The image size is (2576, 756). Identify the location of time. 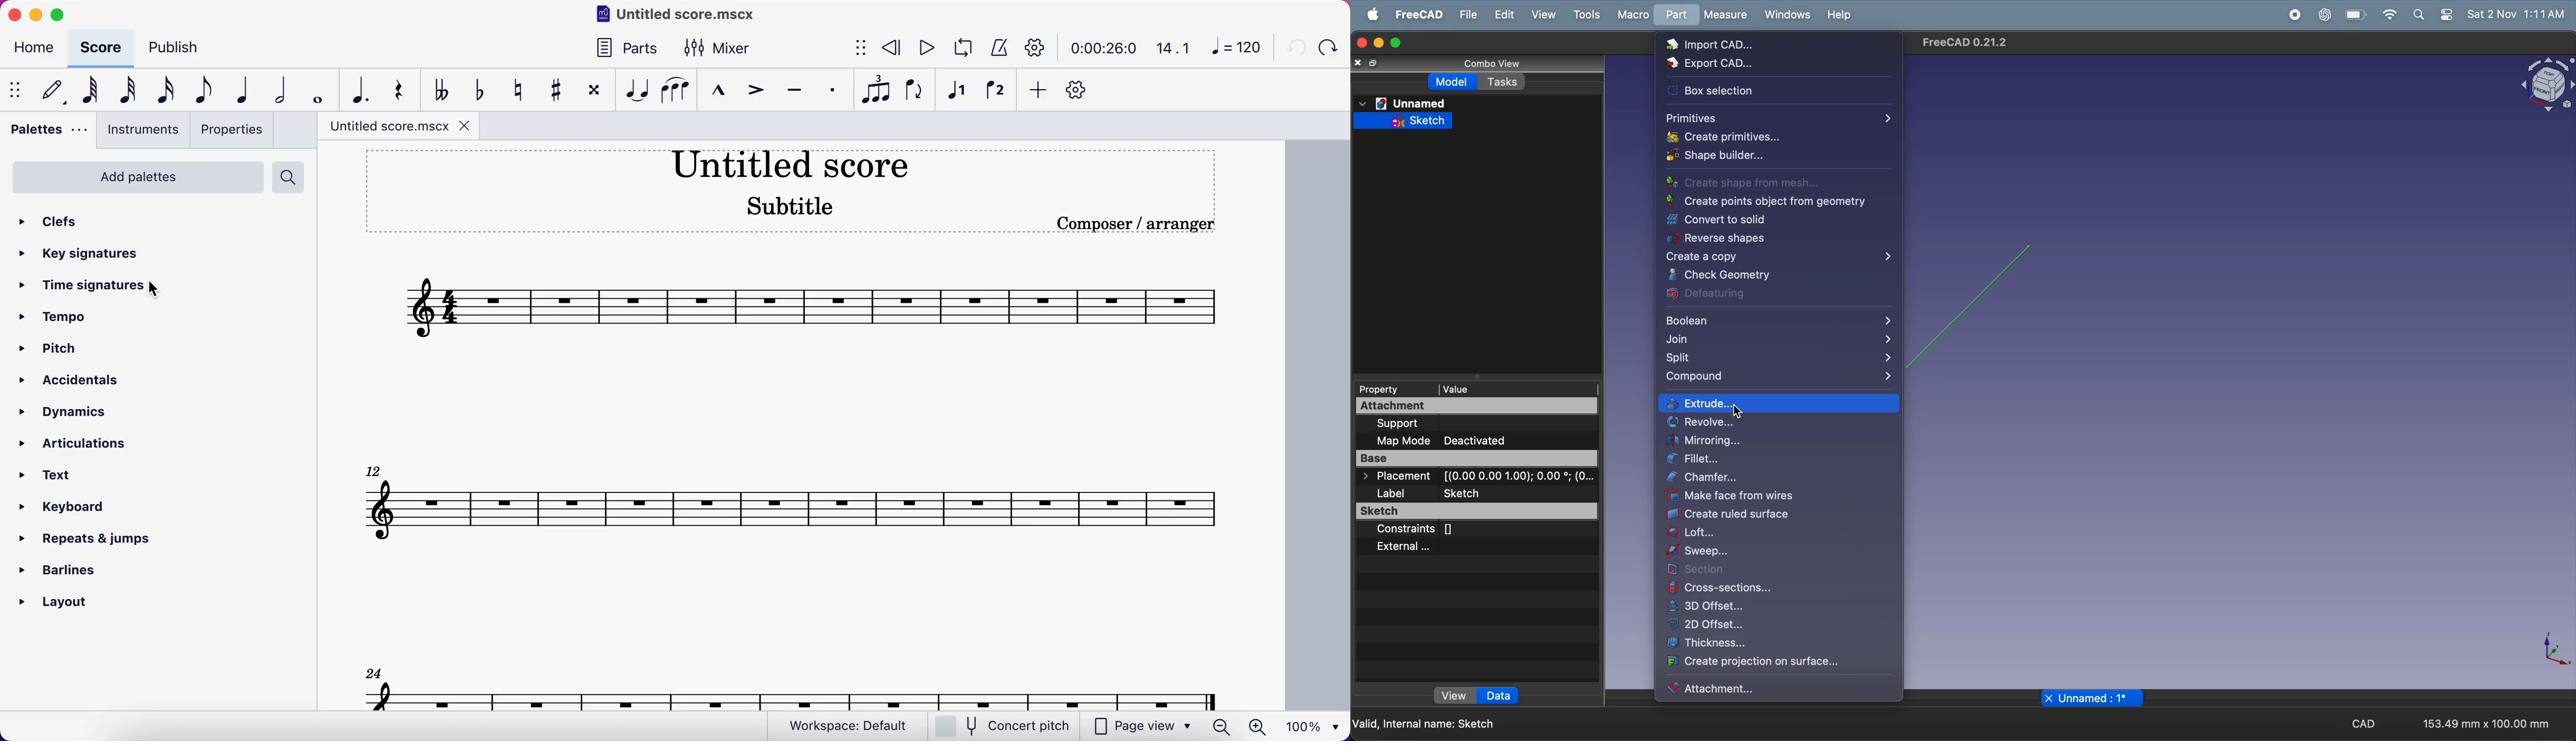
(1098, 48).